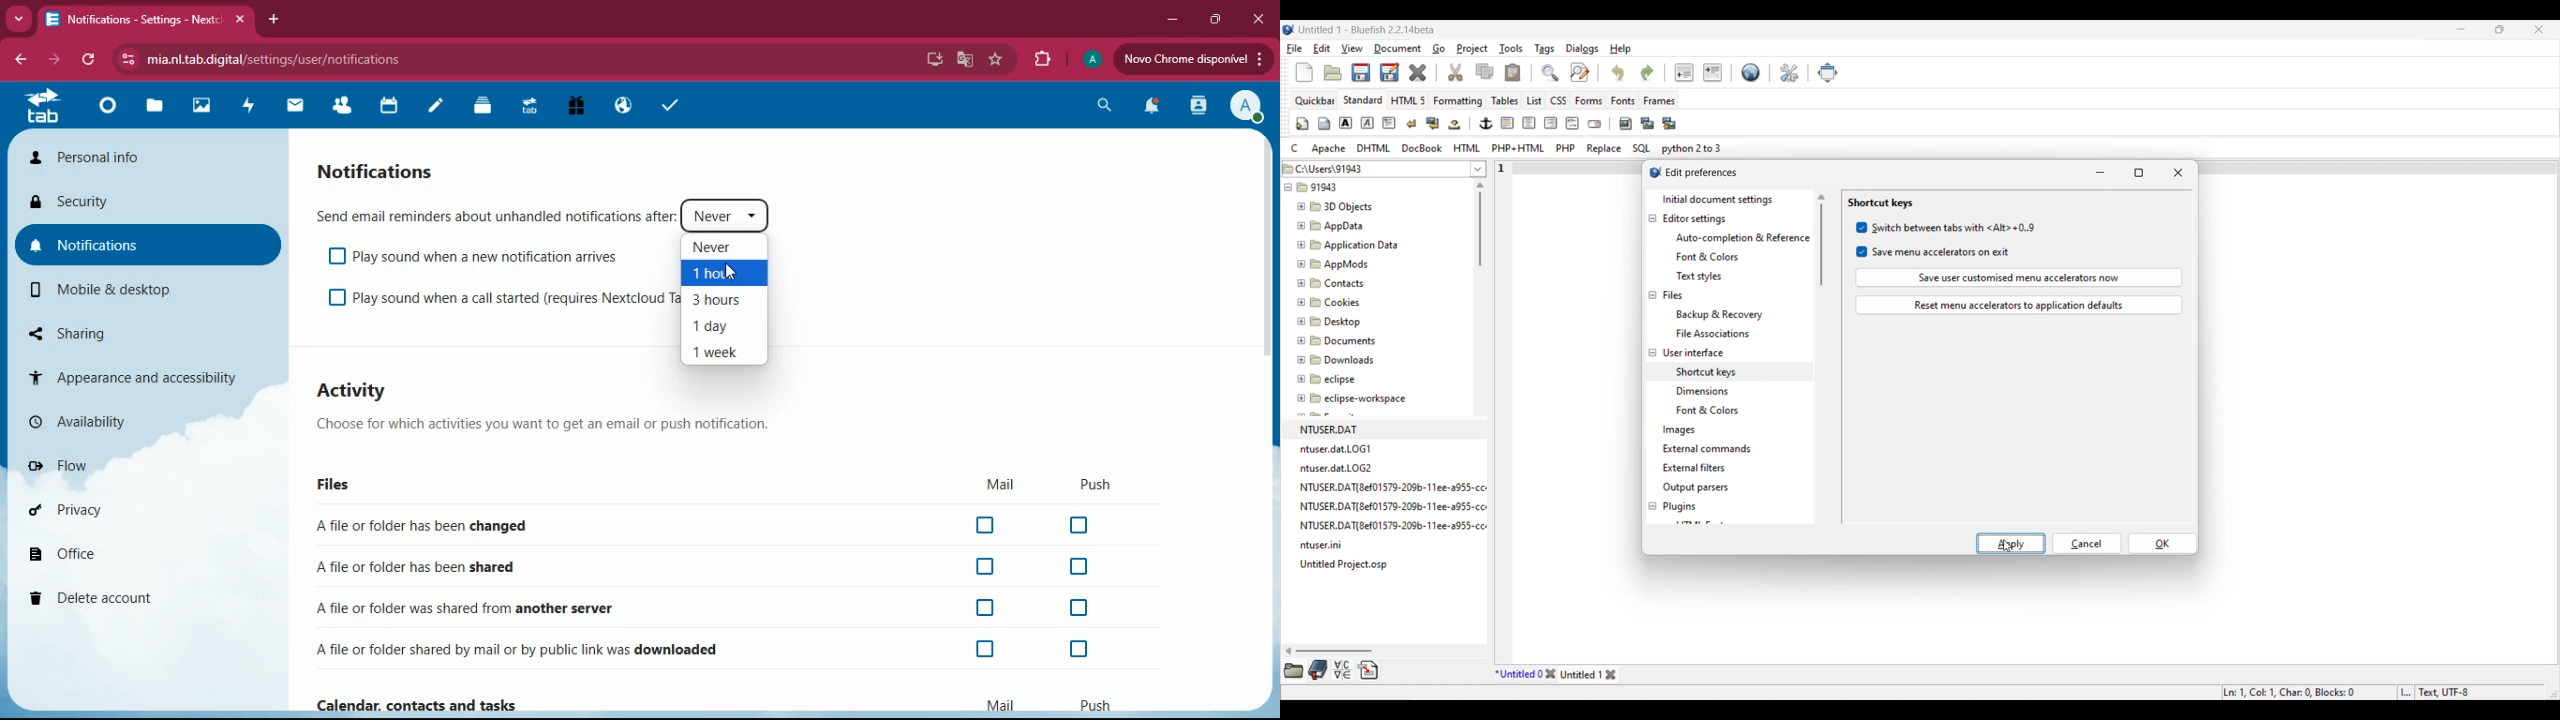 Image resolution: width=2576 pixels, height=728 pixels. Describe the element at coordinates (1485, 71) in the screenshot. I see `Copy` at that location.